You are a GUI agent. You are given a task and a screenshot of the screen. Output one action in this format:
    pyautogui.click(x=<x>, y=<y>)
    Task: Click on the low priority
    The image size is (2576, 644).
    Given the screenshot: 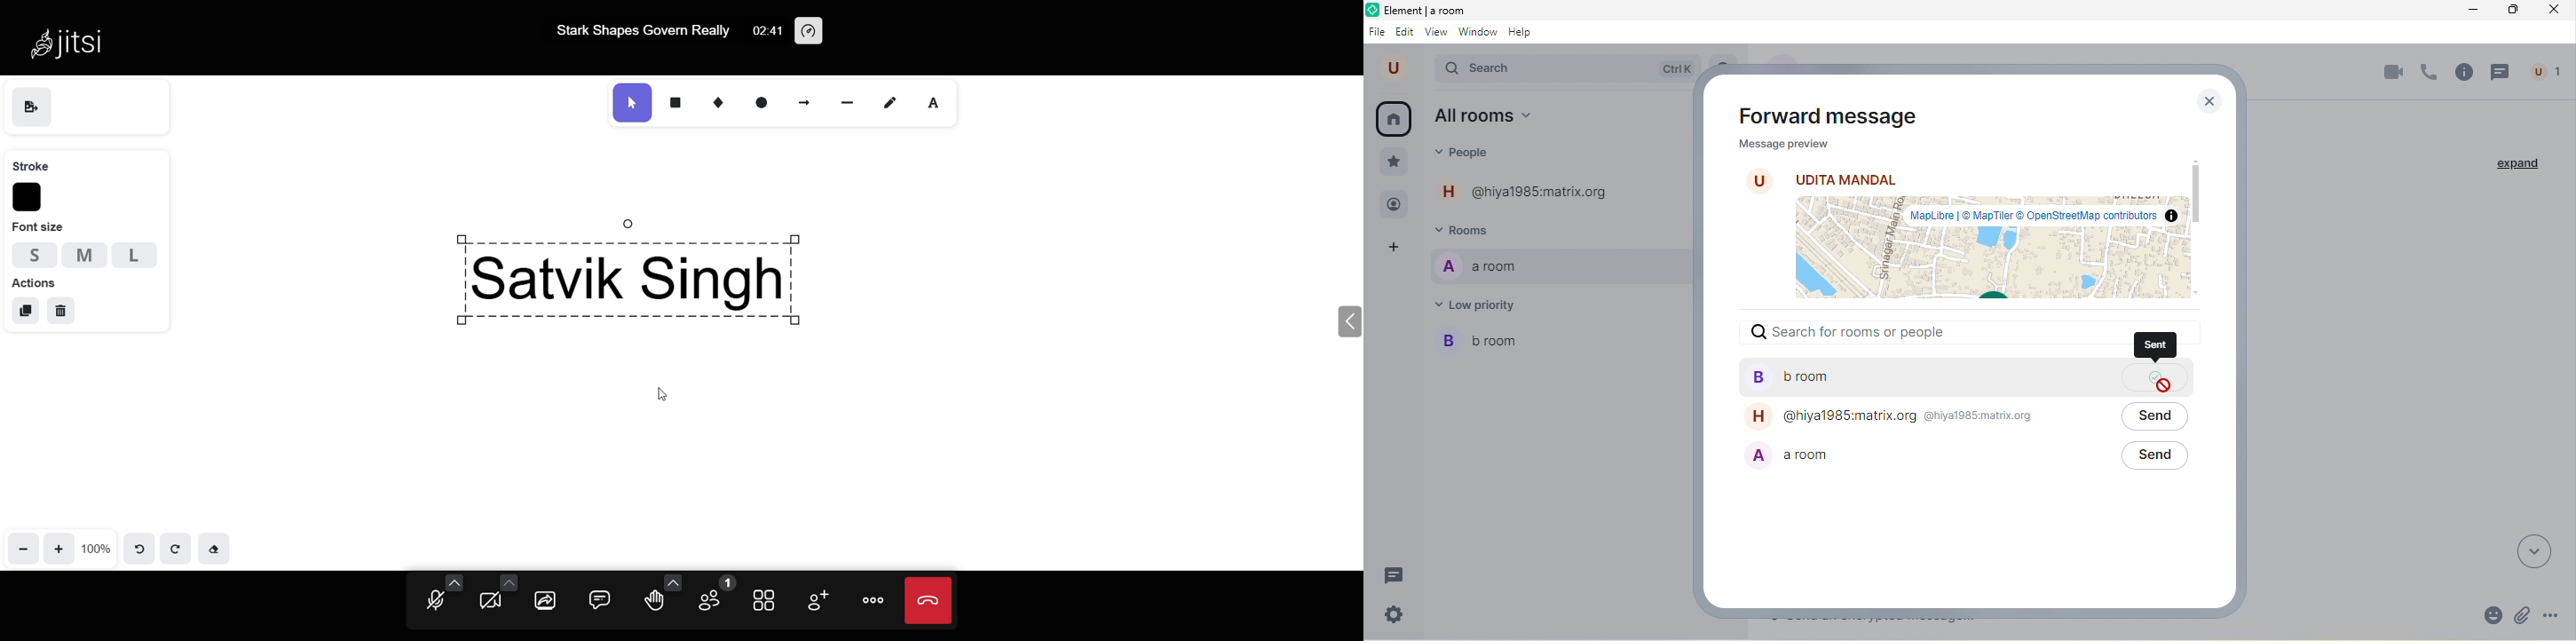 What is the action you would take?
    pyautogui.click(x=1485, y=305)
    